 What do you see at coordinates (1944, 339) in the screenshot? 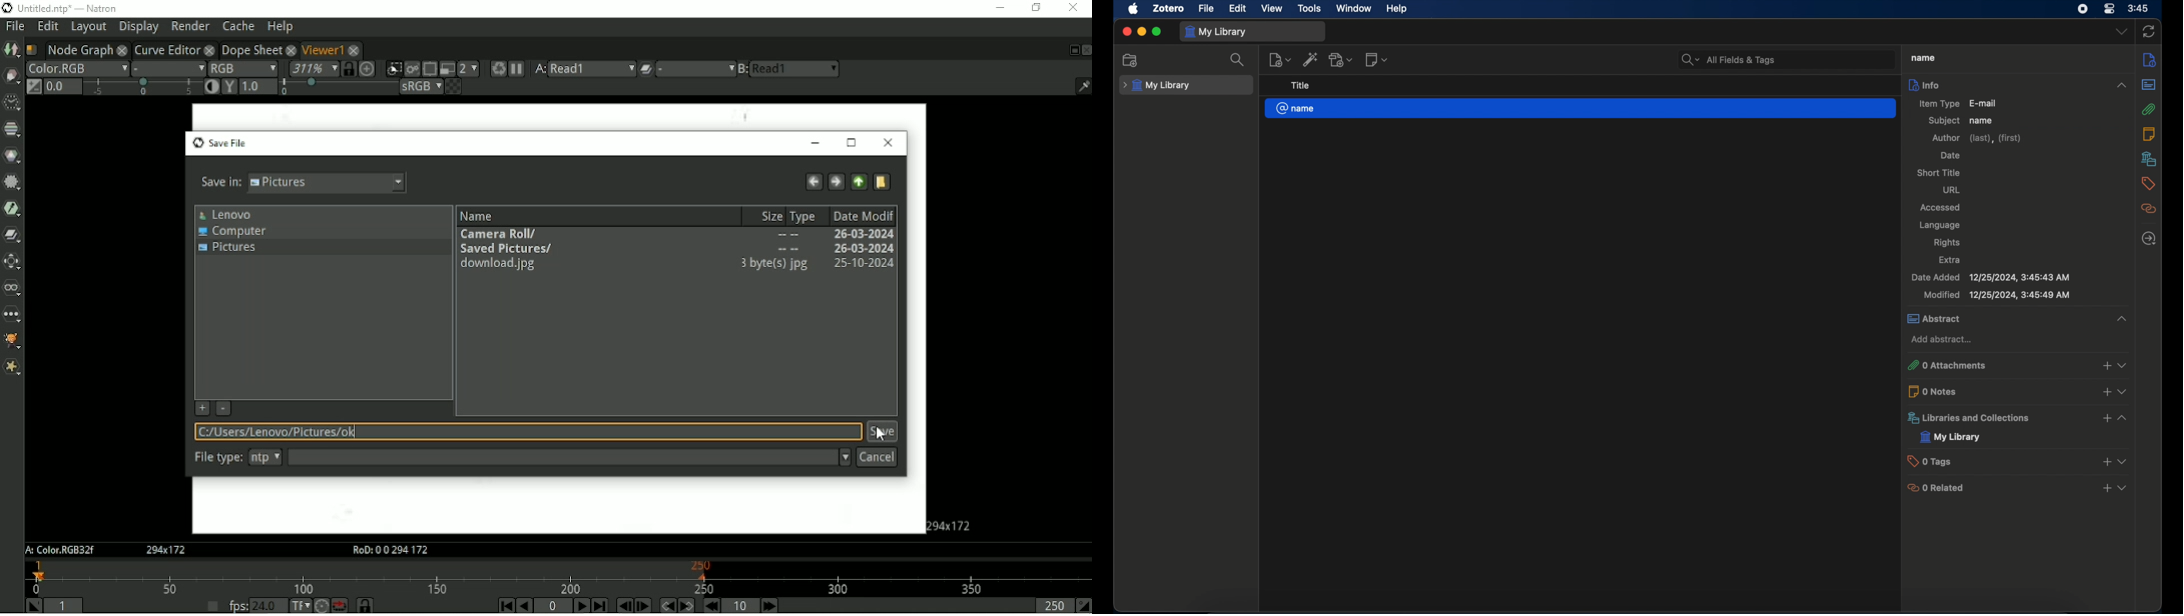
I see `add abstract` at bounding box center [1944, 339].